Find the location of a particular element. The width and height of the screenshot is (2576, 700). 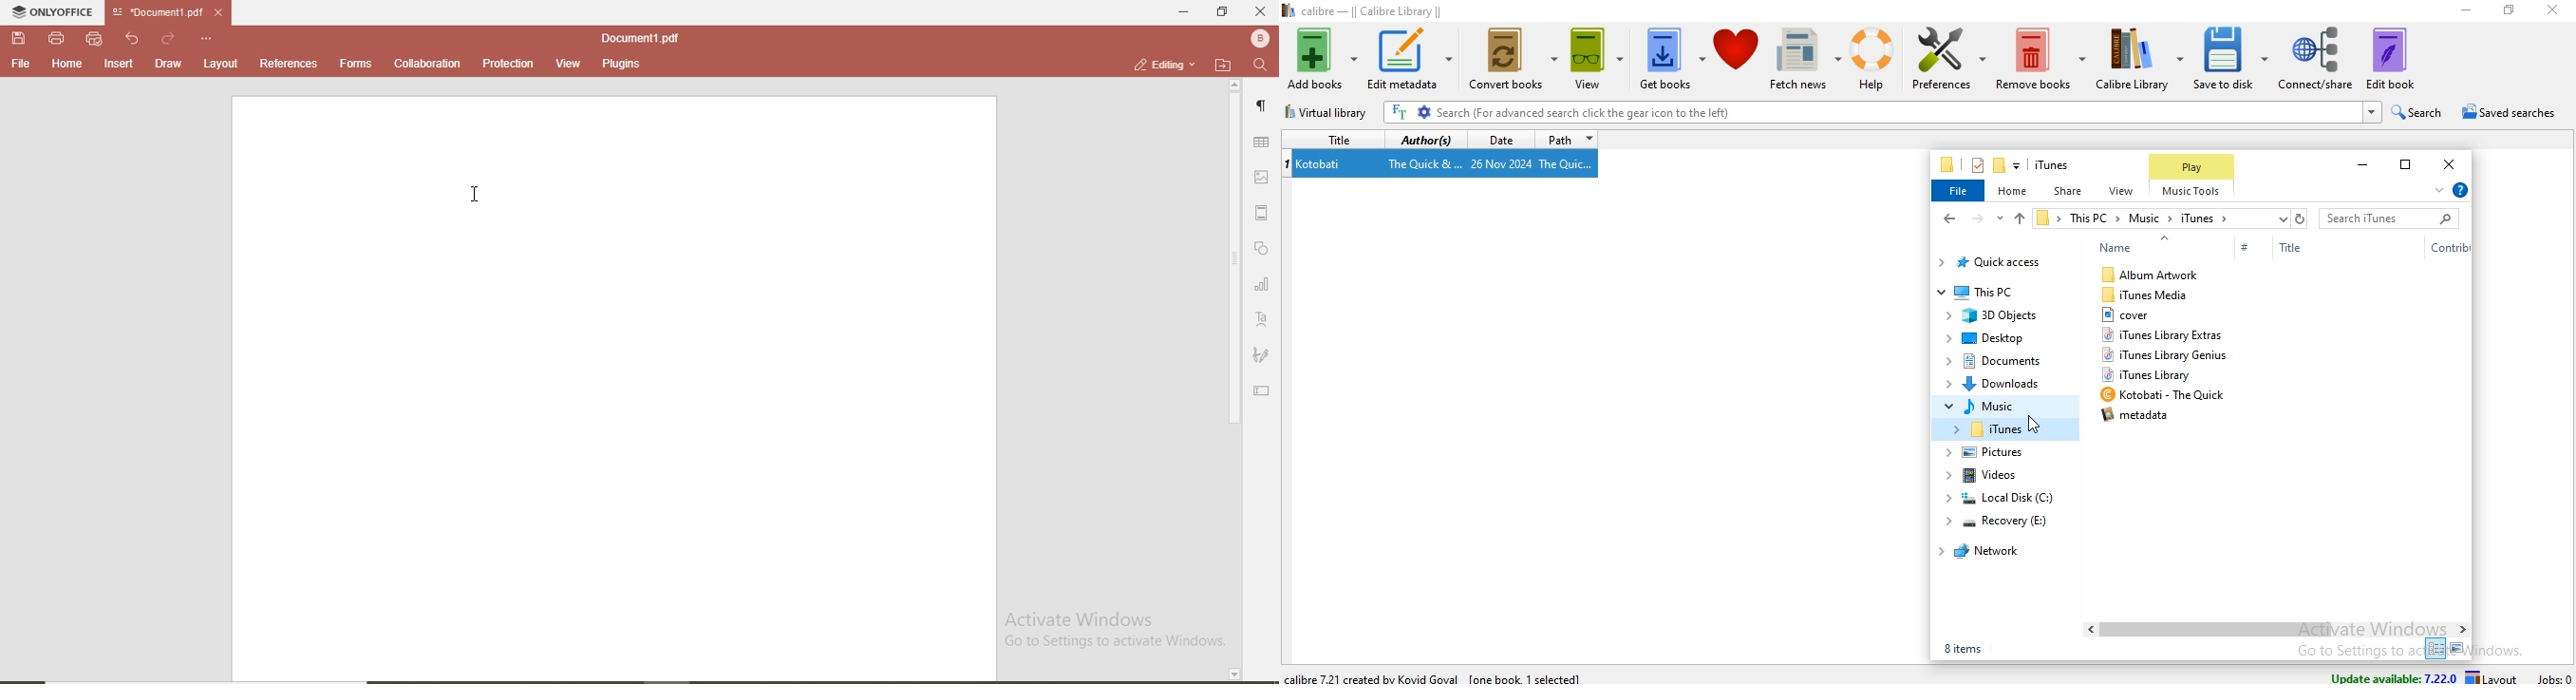

page up is located at coordinates (1234, 84).